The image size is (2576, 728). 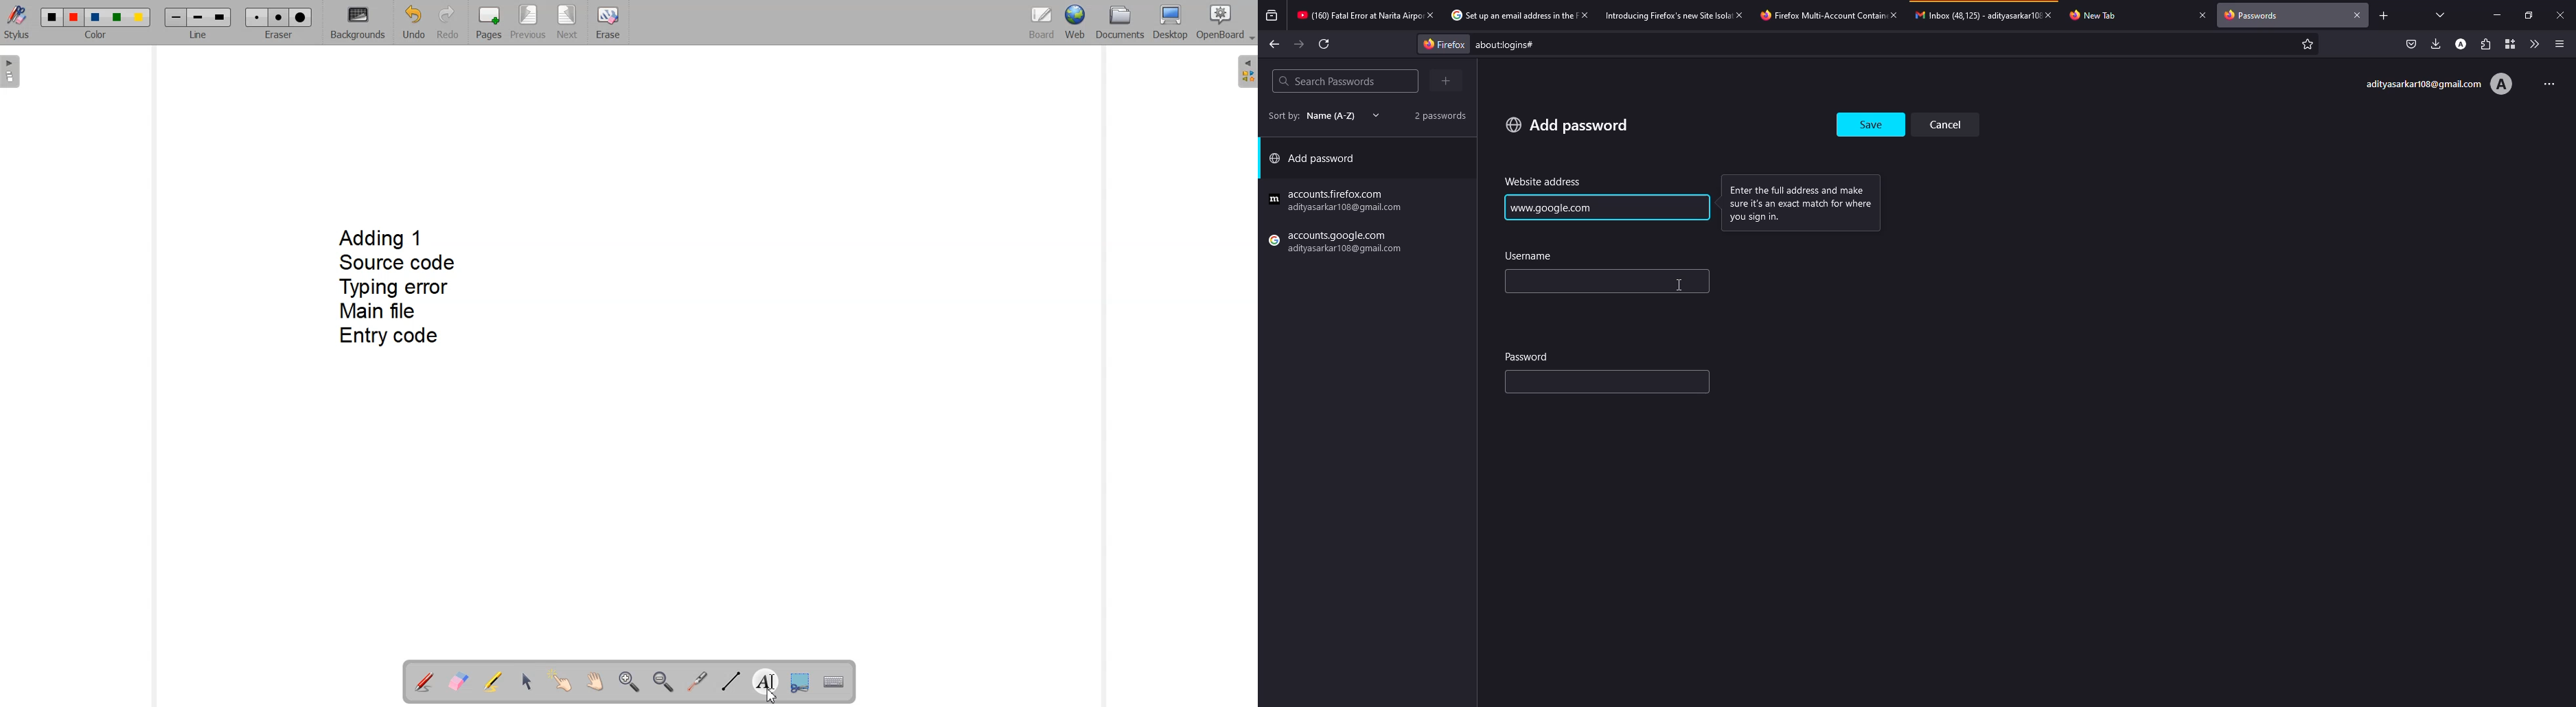 I want to click on add, so click(x=1567, y=124).